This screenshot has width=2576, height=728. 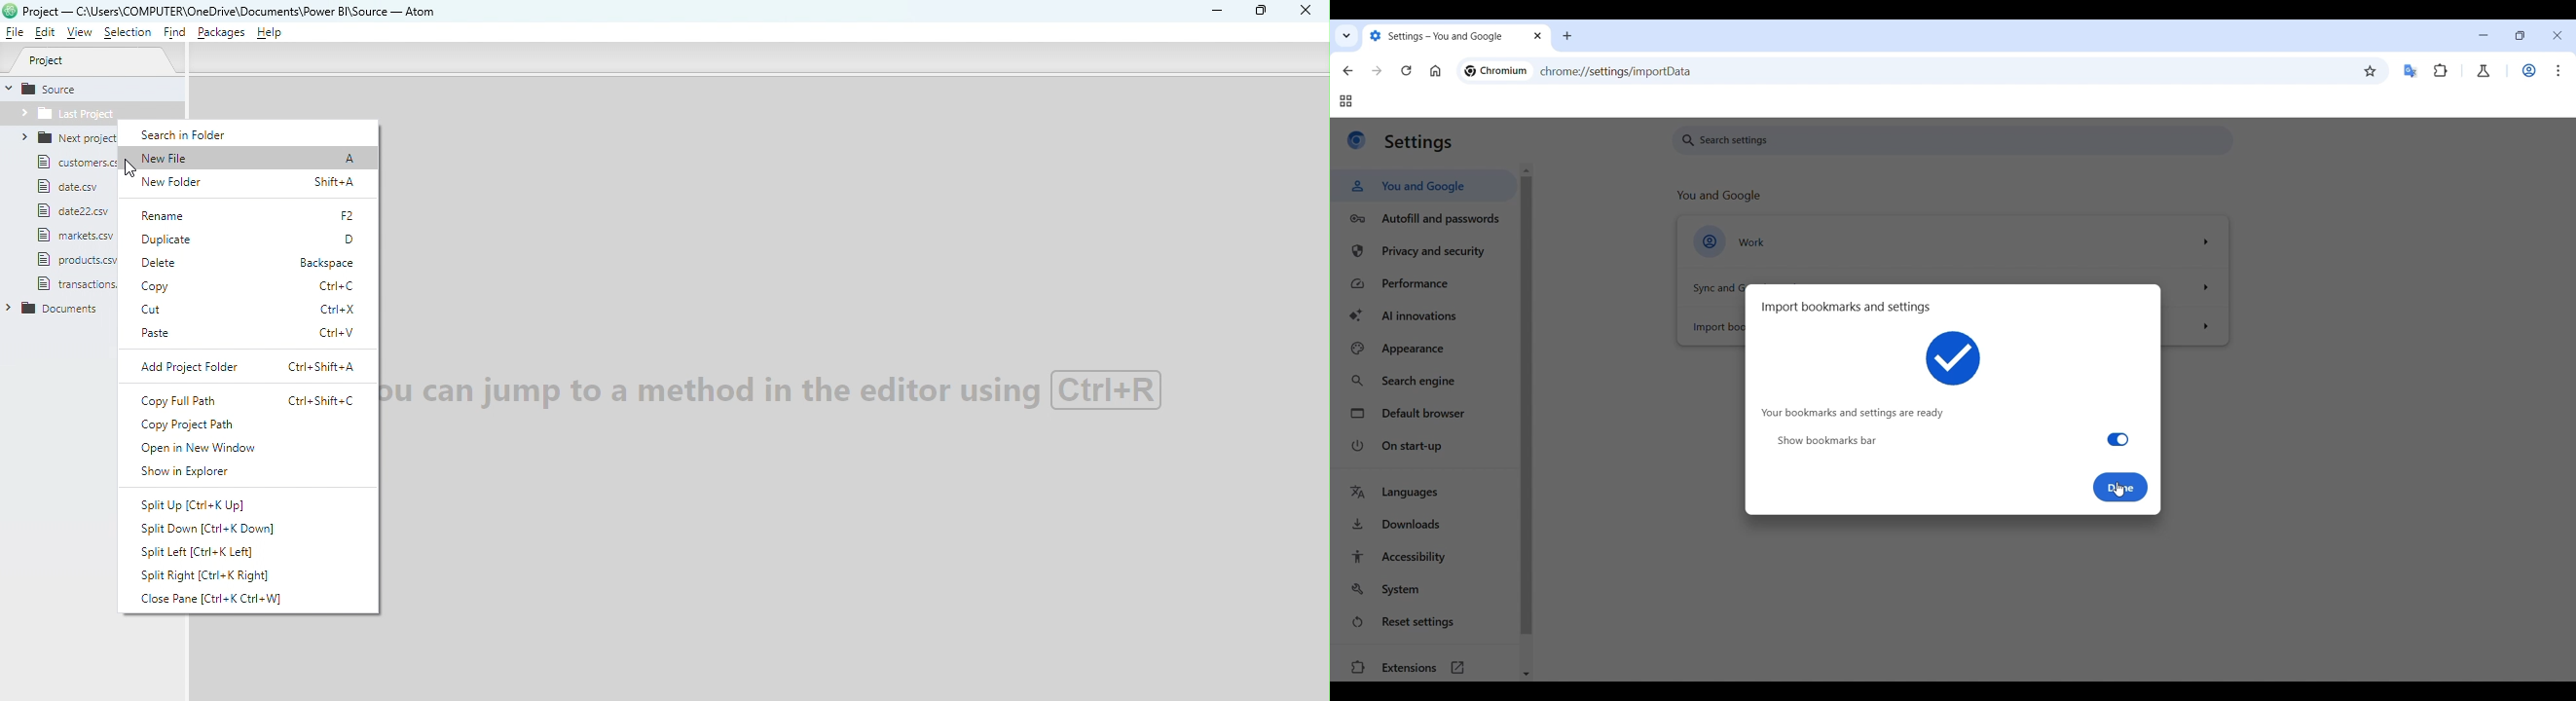 I want to click on Go to homepage, so click(x=1435, y=71).